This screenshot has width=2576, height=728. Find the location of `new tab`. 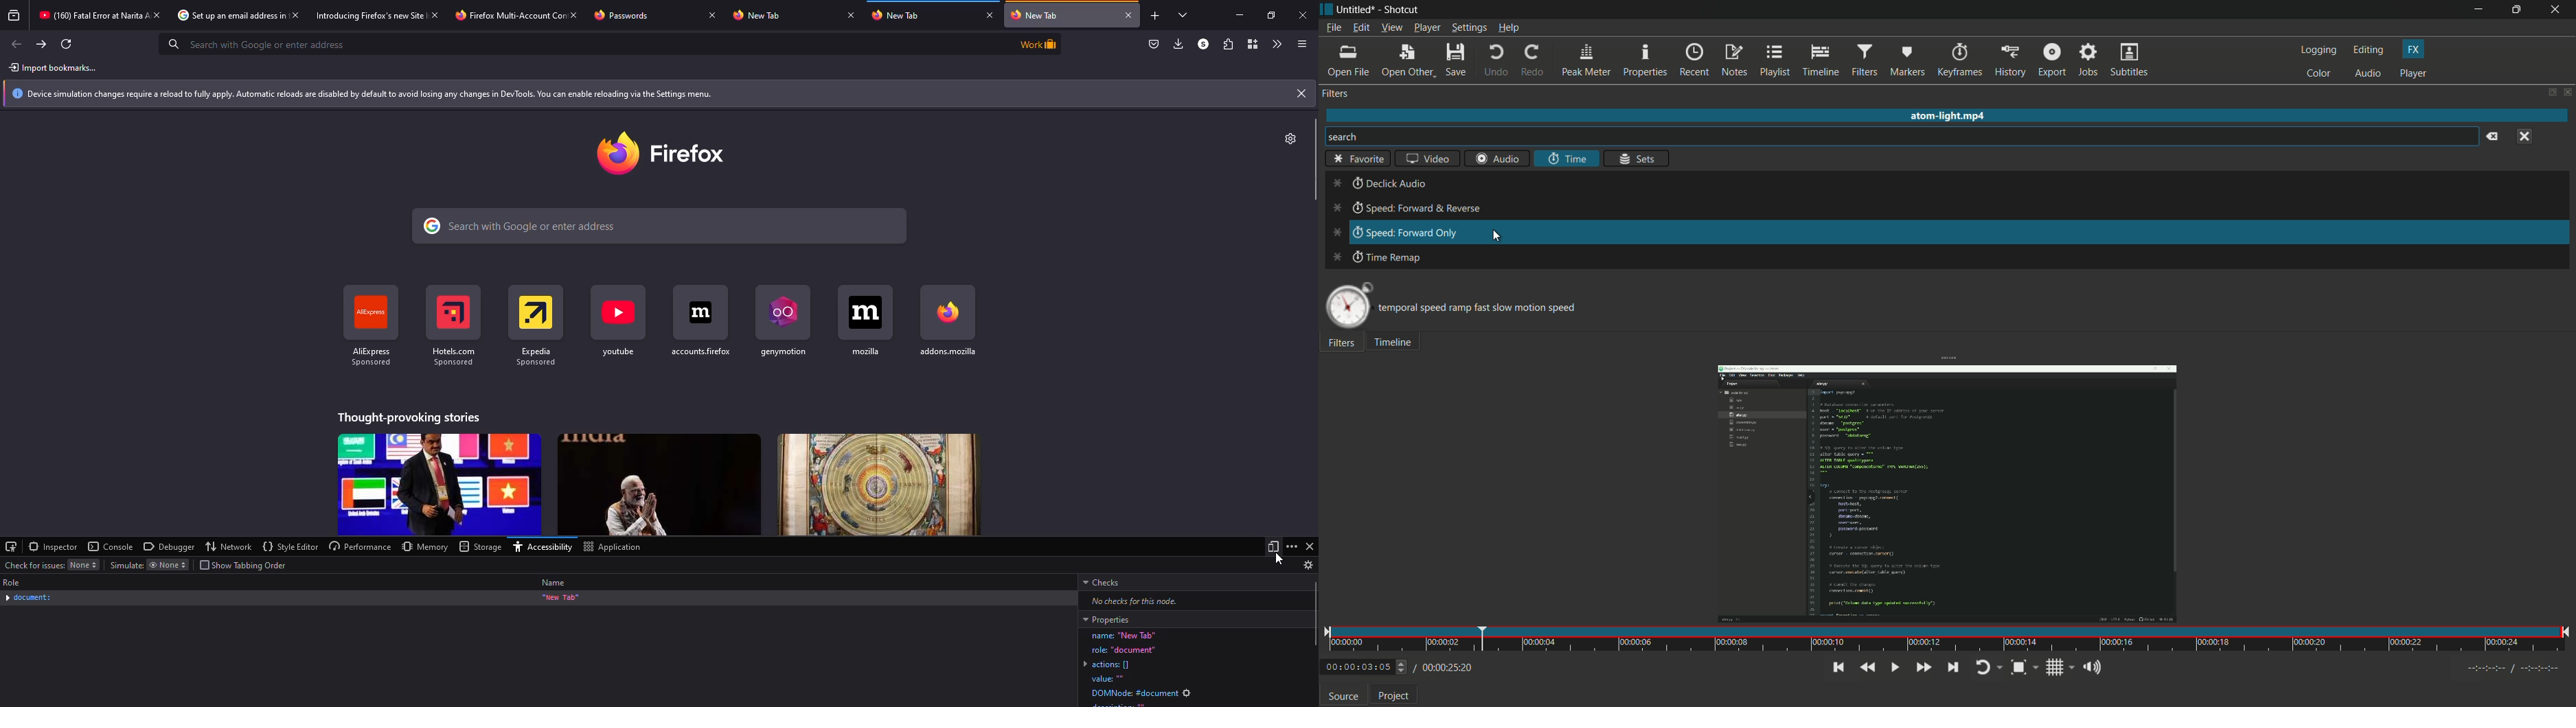

new tab is located at coordinates (560, 598).